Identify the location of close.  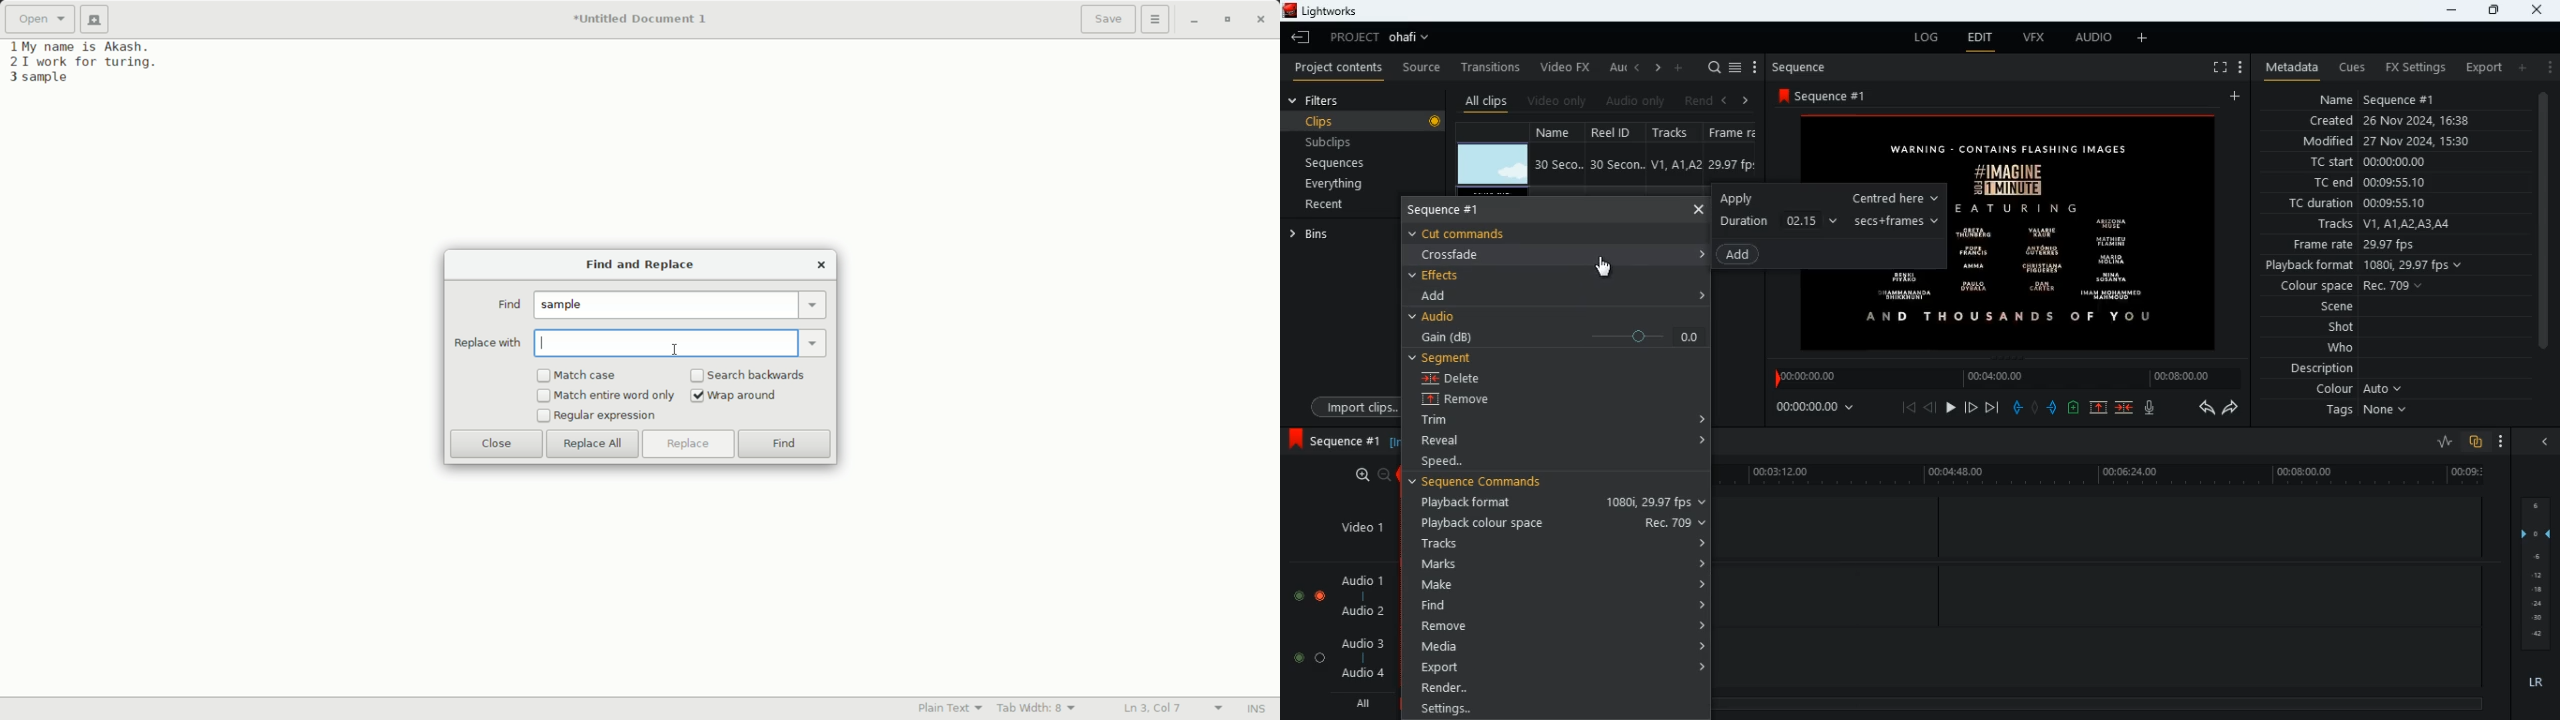
(2539, 9).